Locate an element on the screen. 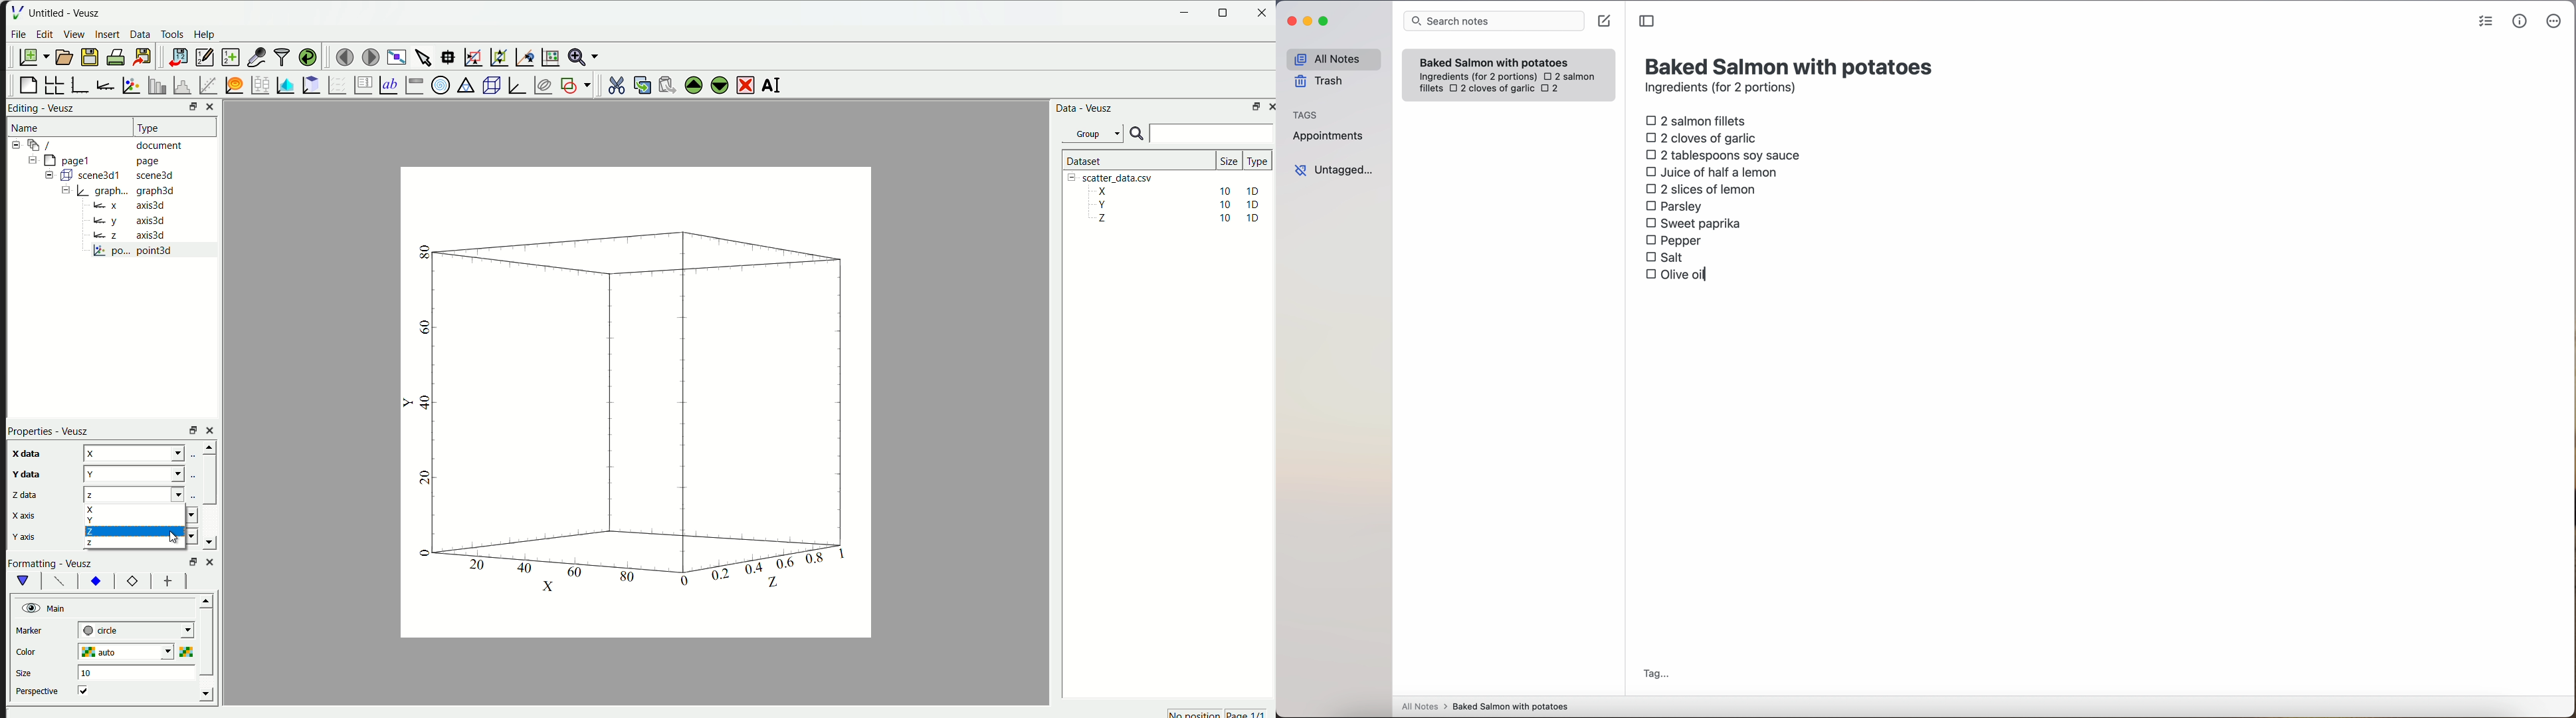  | File is located at coordinates (16, 11).